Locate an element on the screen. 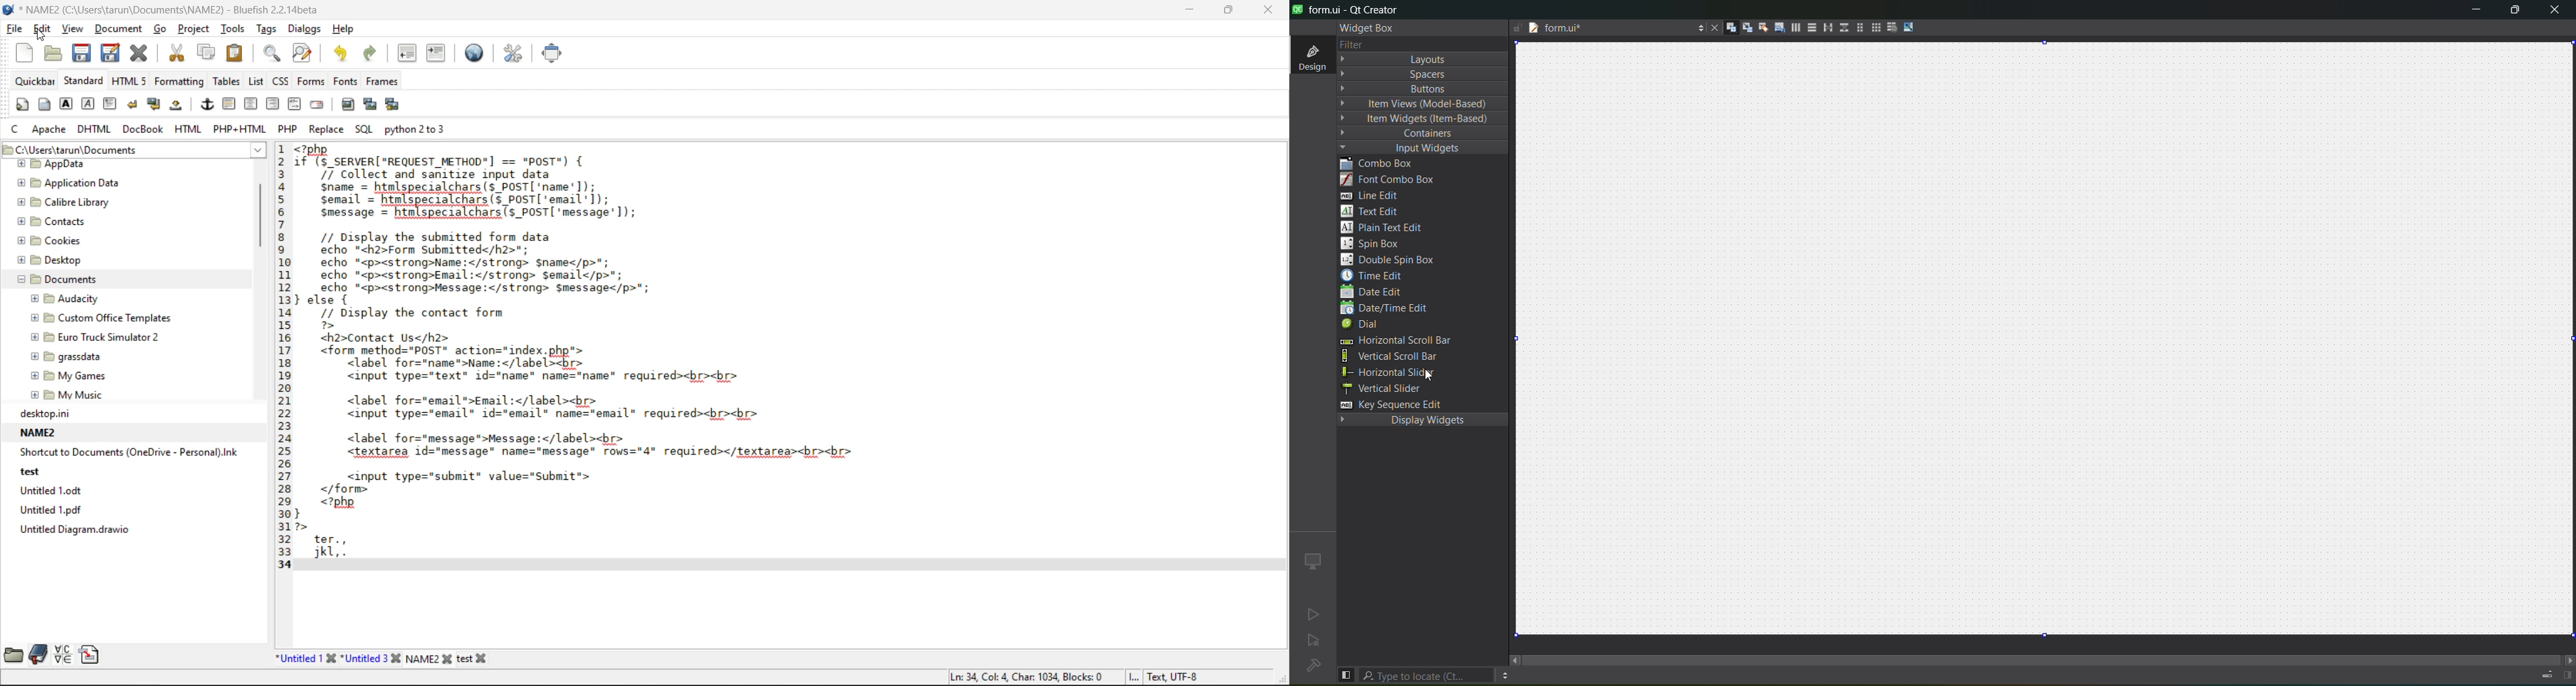 This screenshot has height=700, width=2576. design is located at coordinates (1309, 56).